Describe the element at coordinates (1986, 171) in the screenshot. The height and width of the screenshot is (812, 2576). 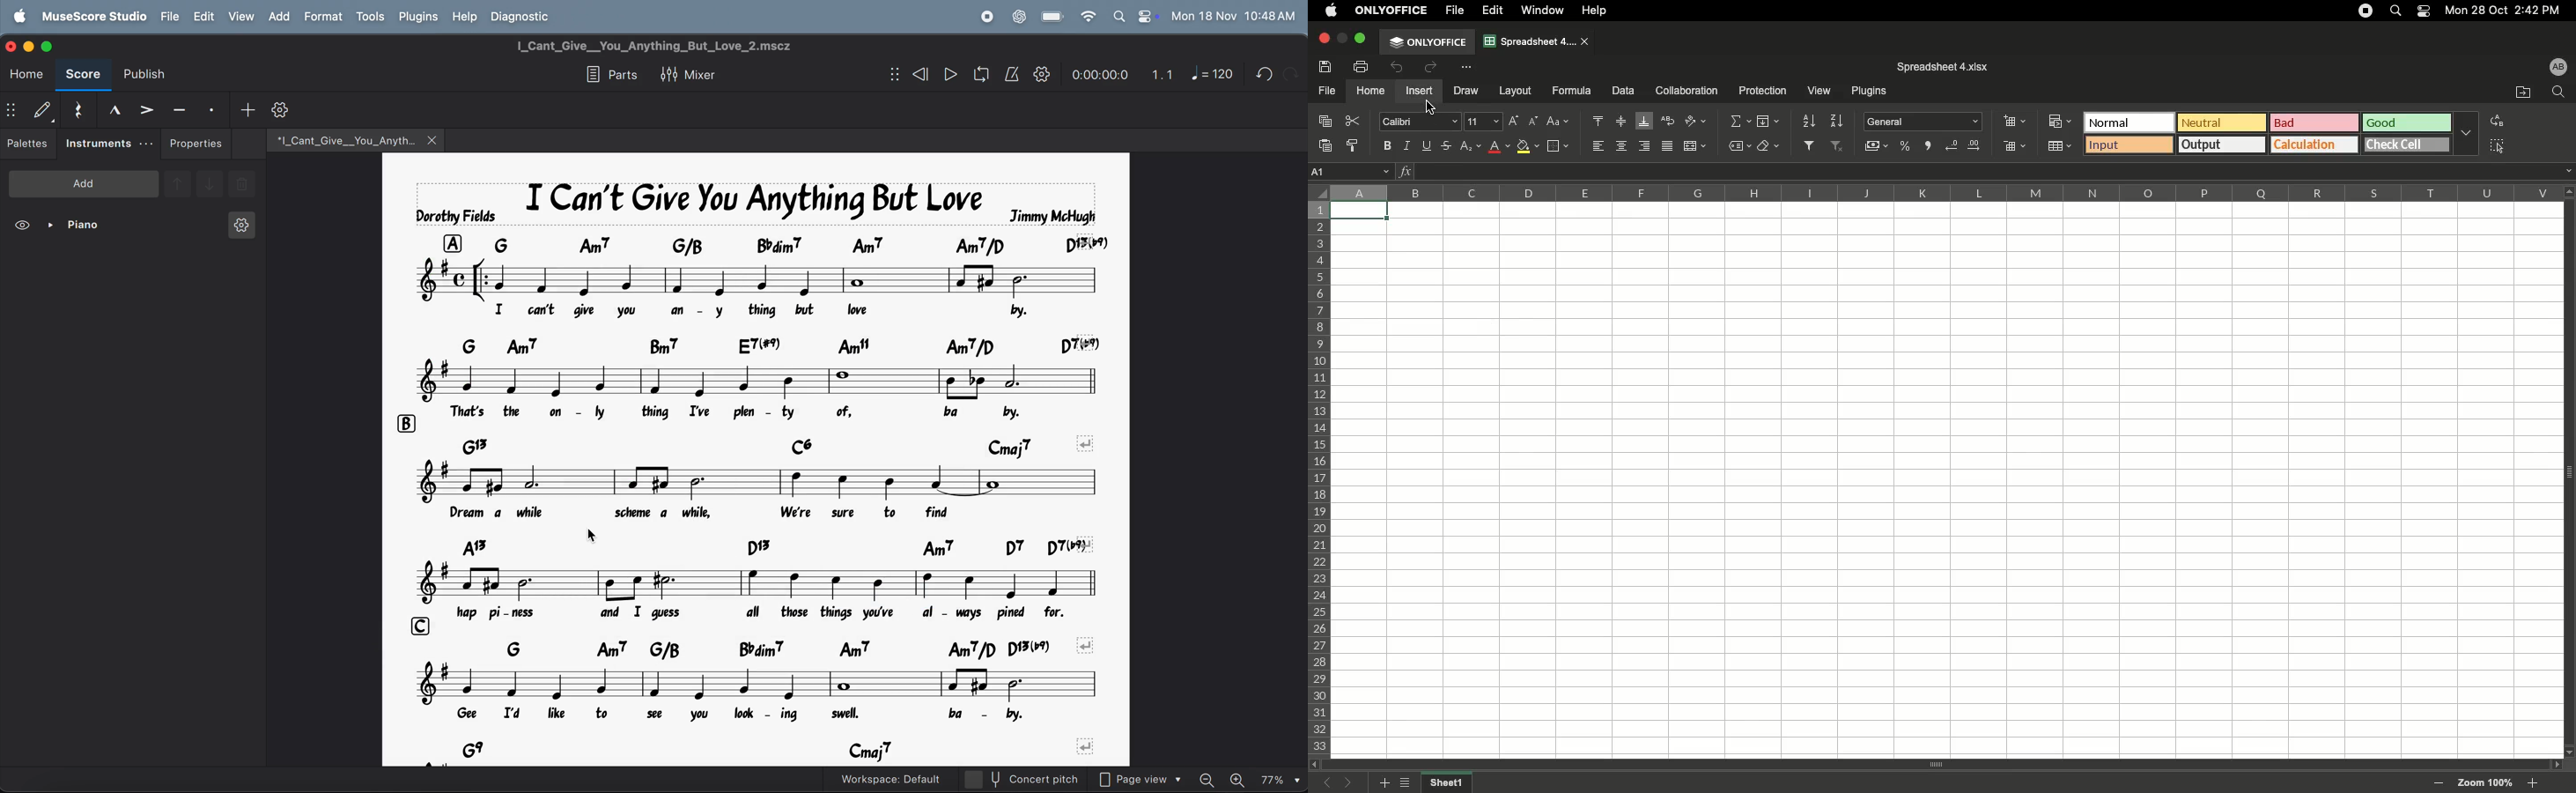
I see `Cell input` at that location.